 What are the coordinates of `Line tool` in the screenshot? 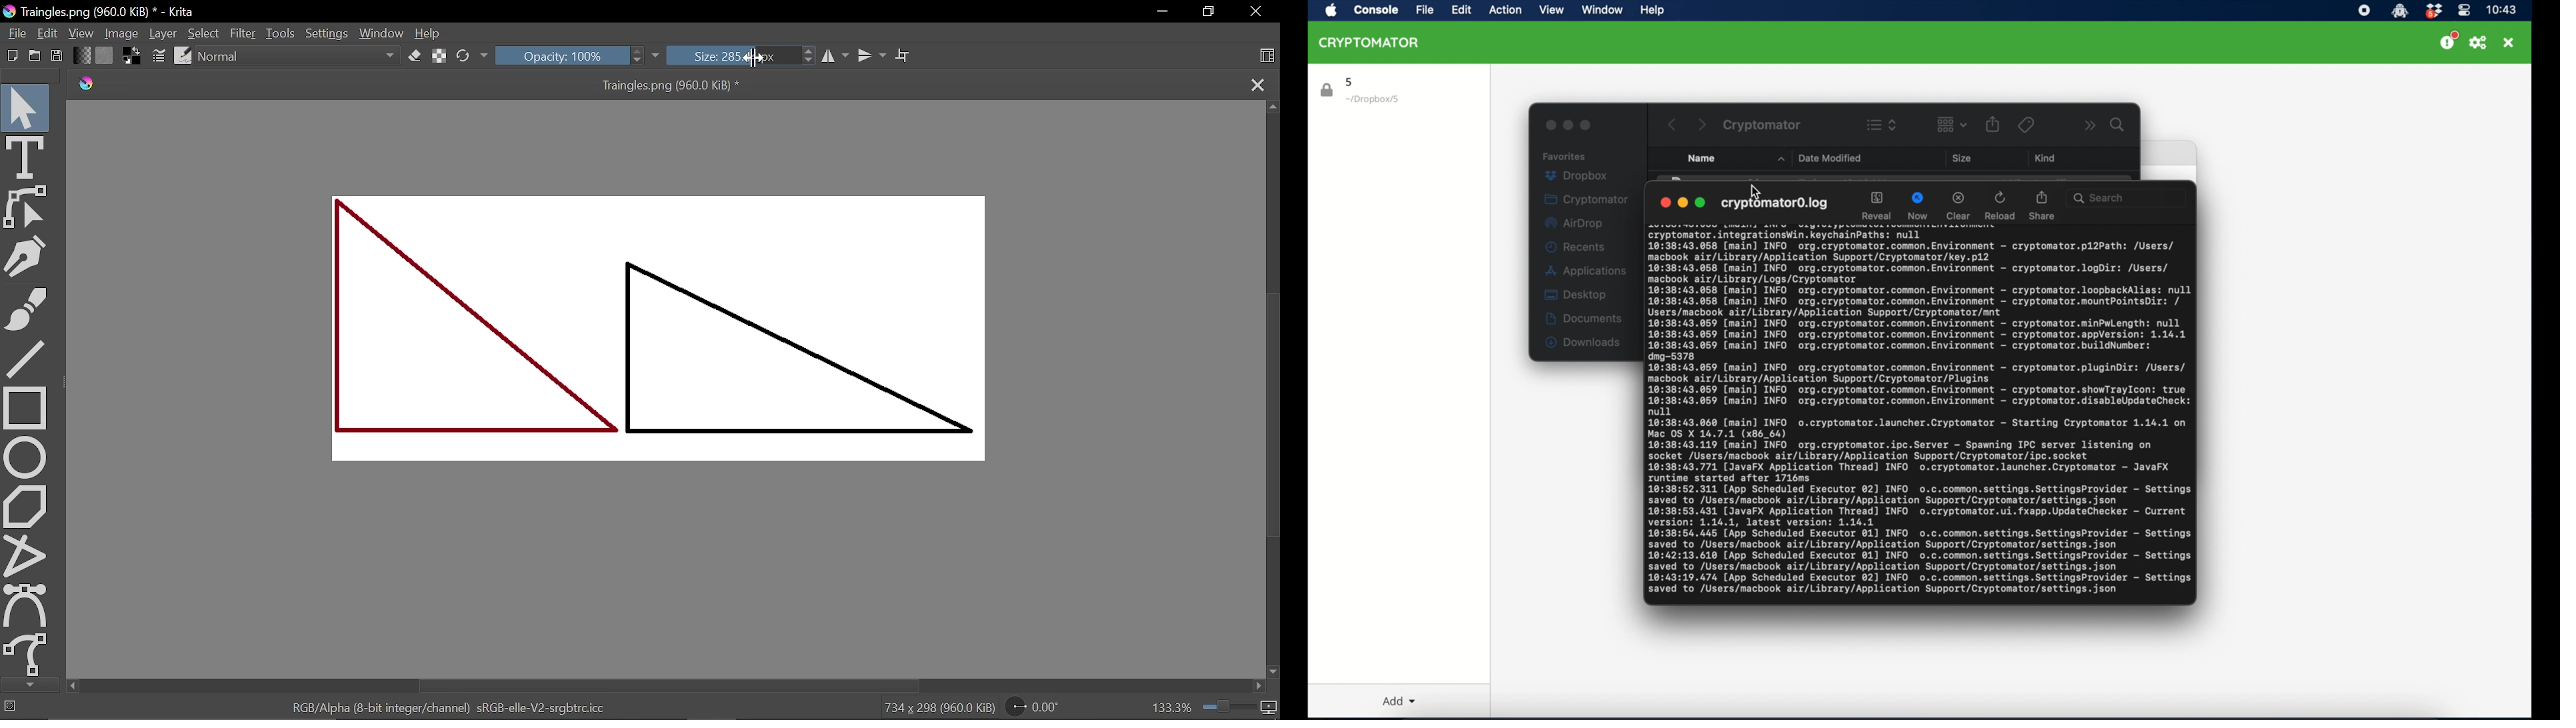 It's located at (31, 361).